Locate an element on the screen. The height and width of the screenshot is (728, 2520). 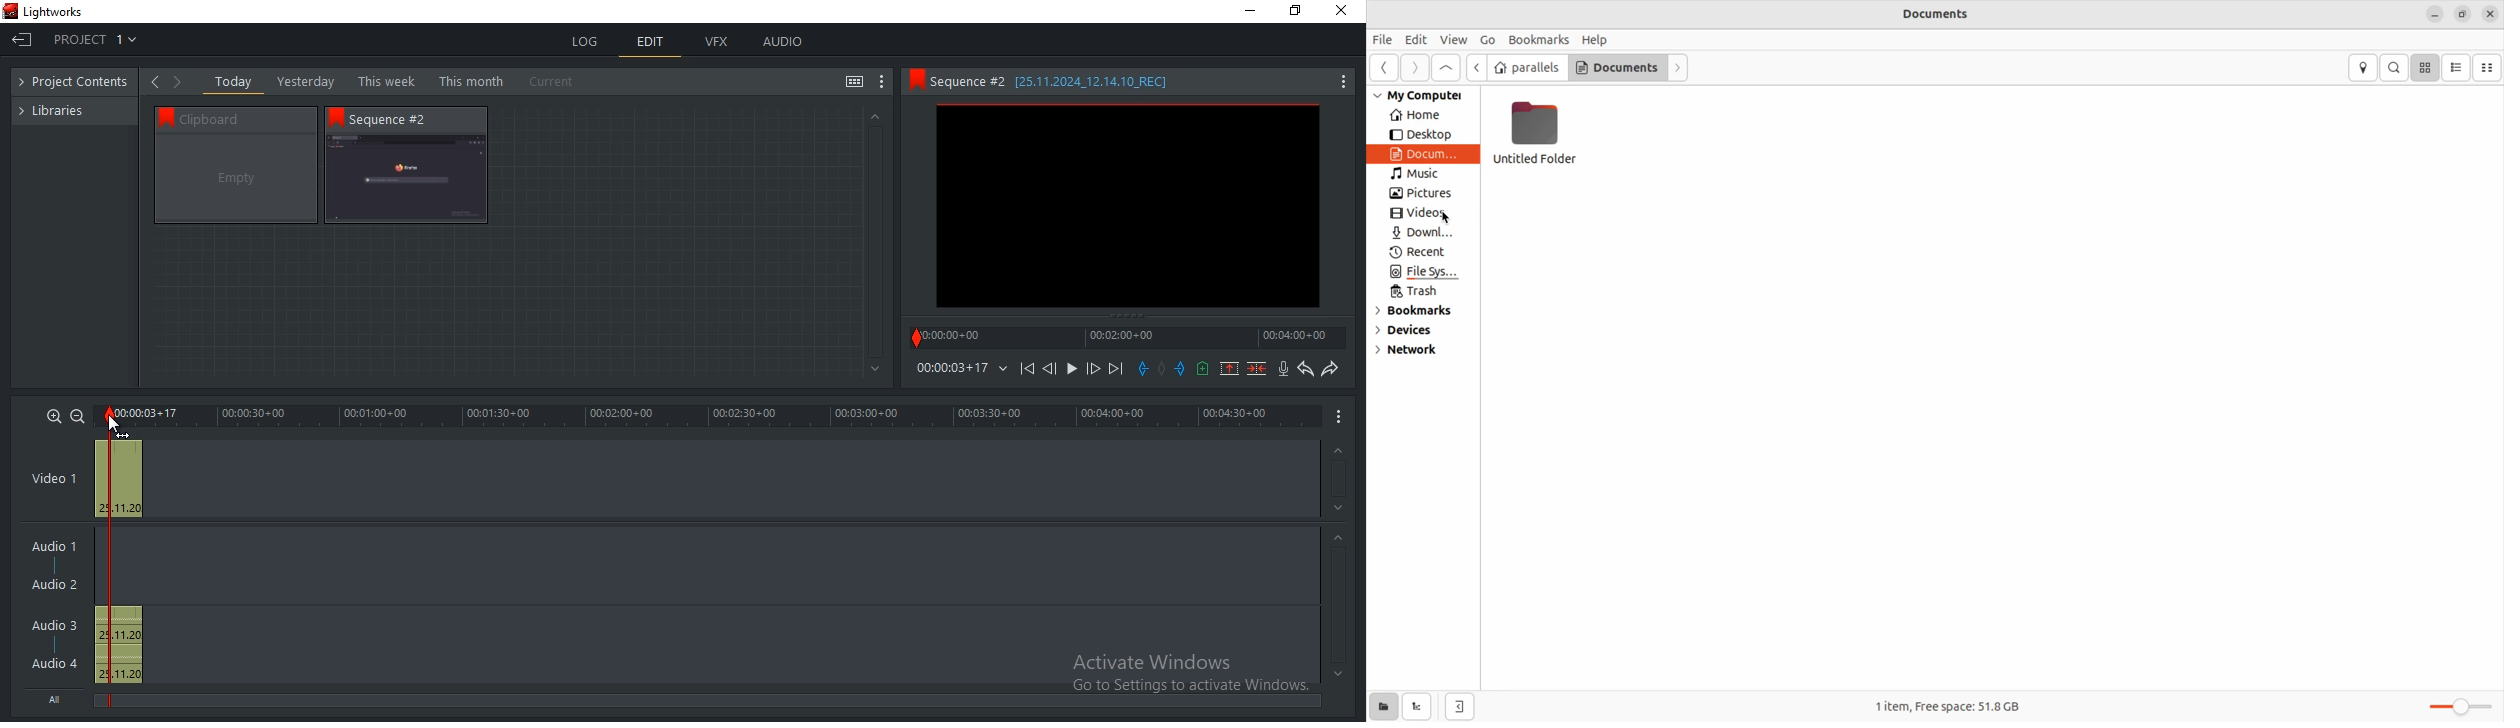
File System is located at coordinates (1425, 274).